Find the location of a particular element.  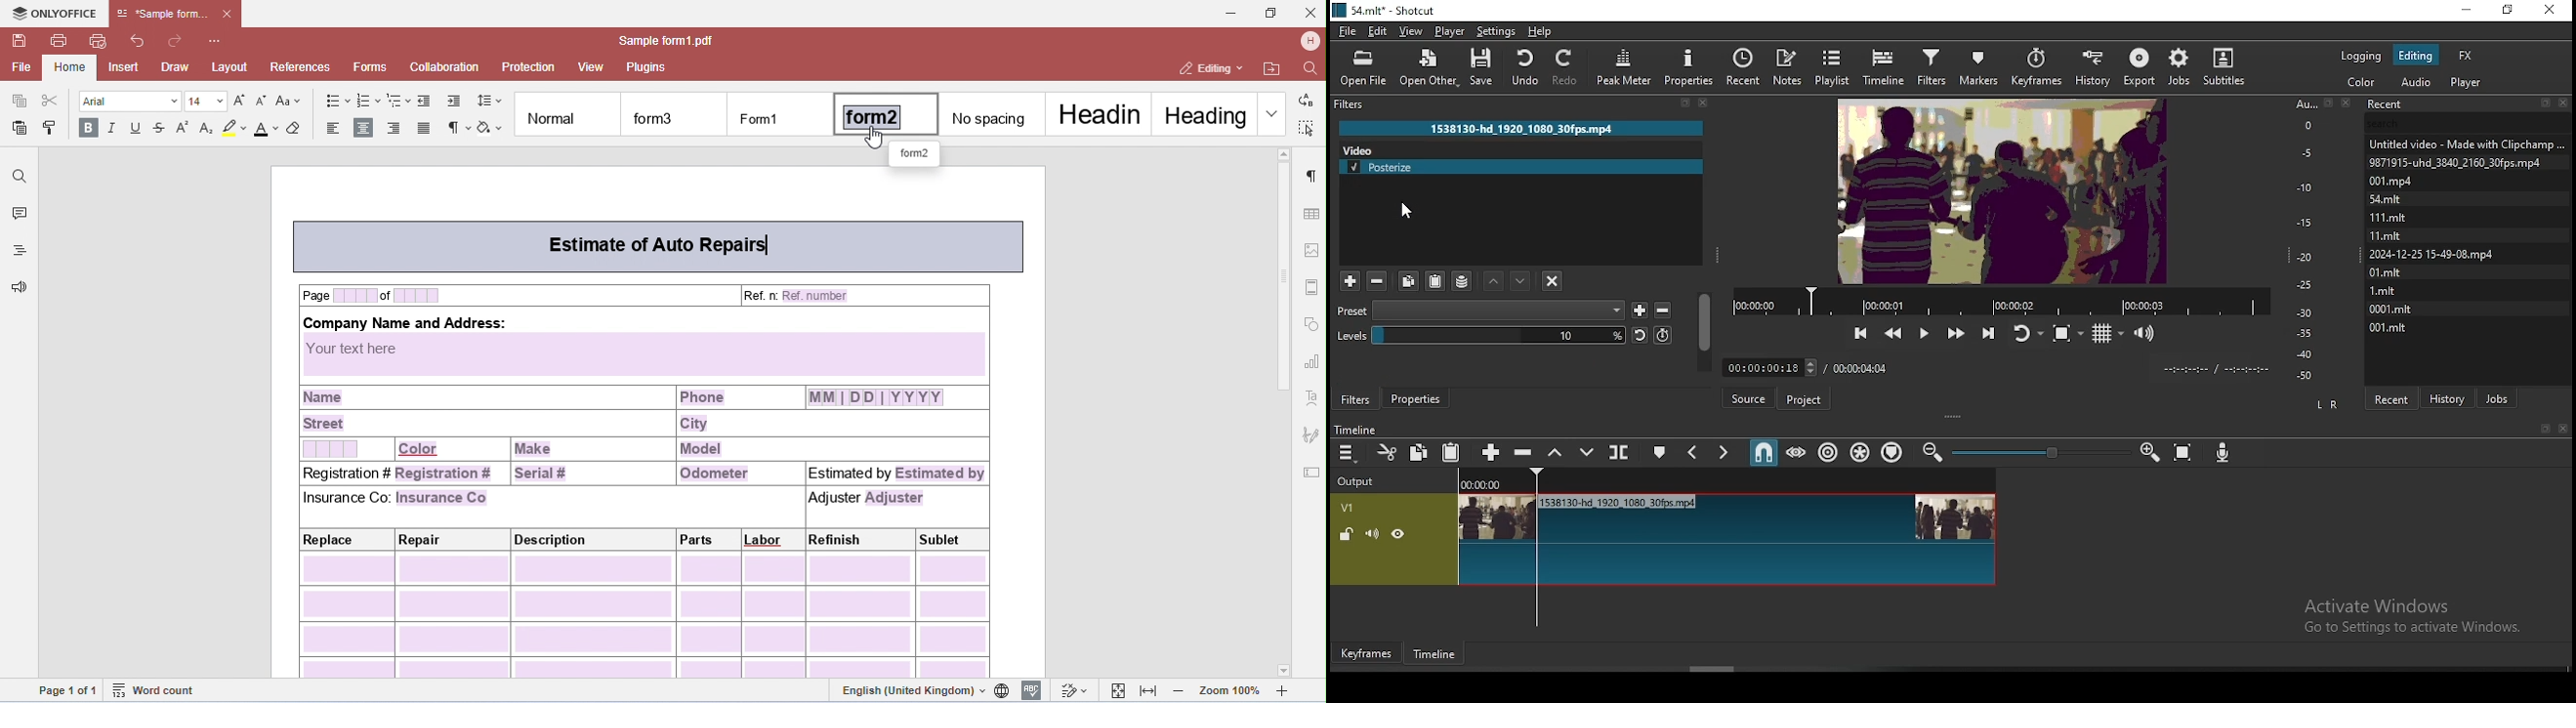

scrub while dragging is located at coordinates (1797, 454).